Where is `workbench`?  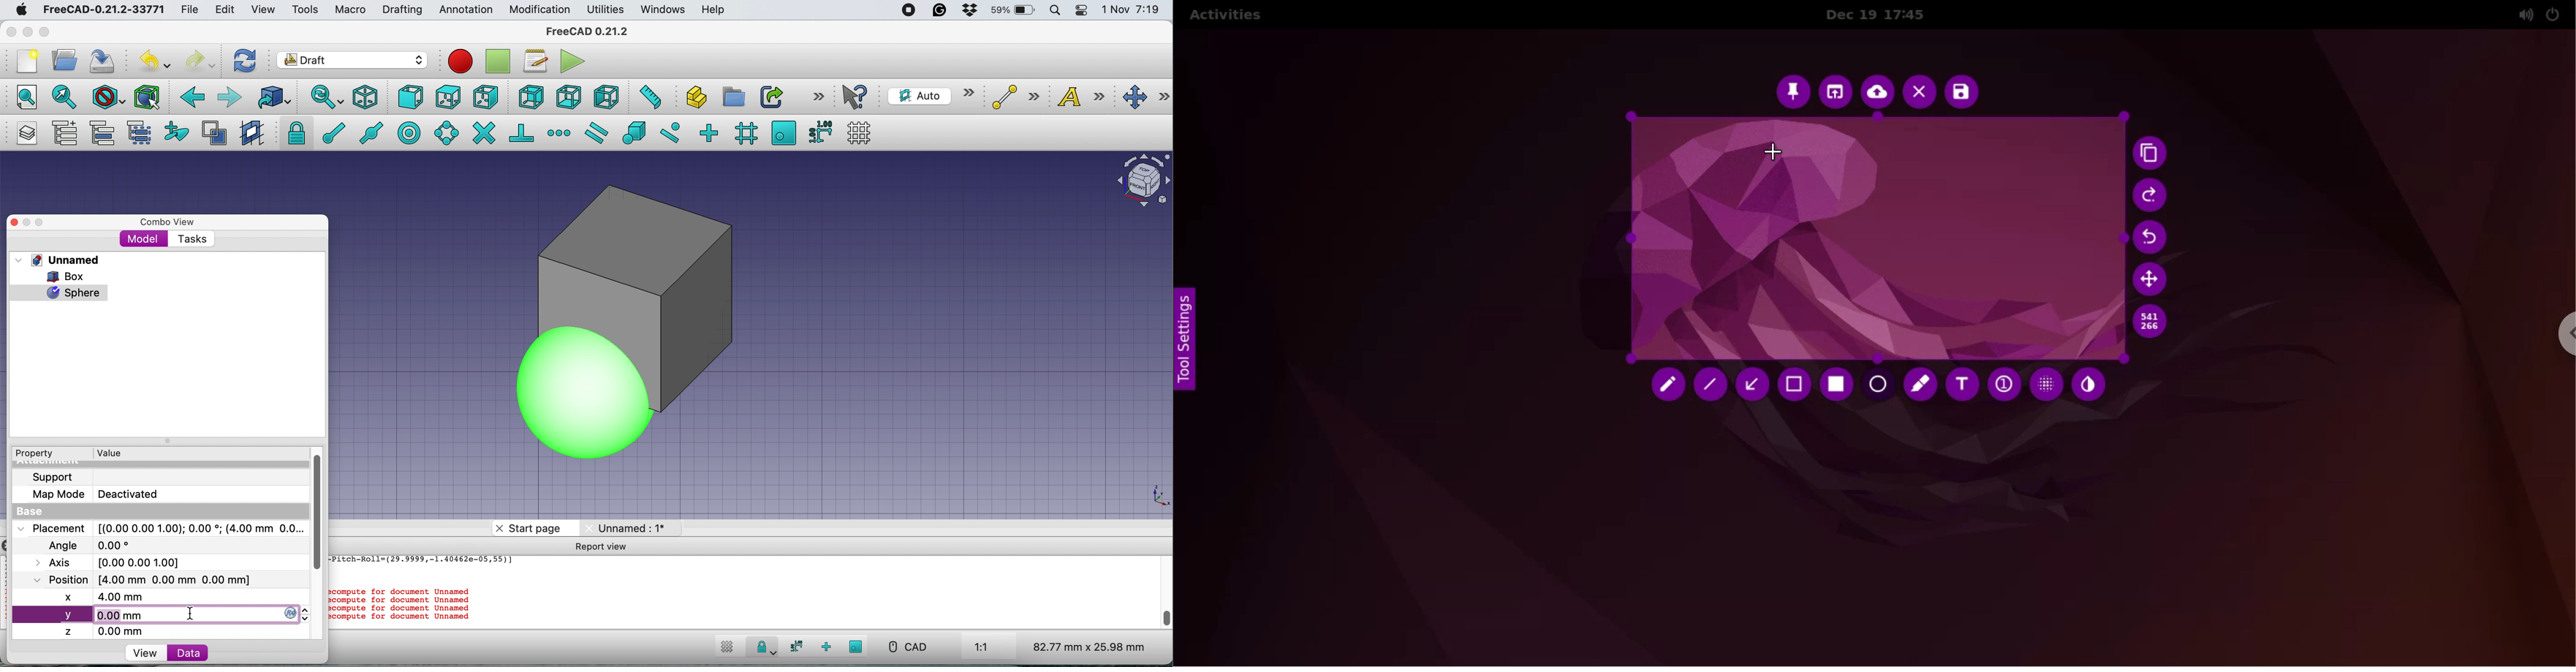 workbench is located at coordinates (353, 62).